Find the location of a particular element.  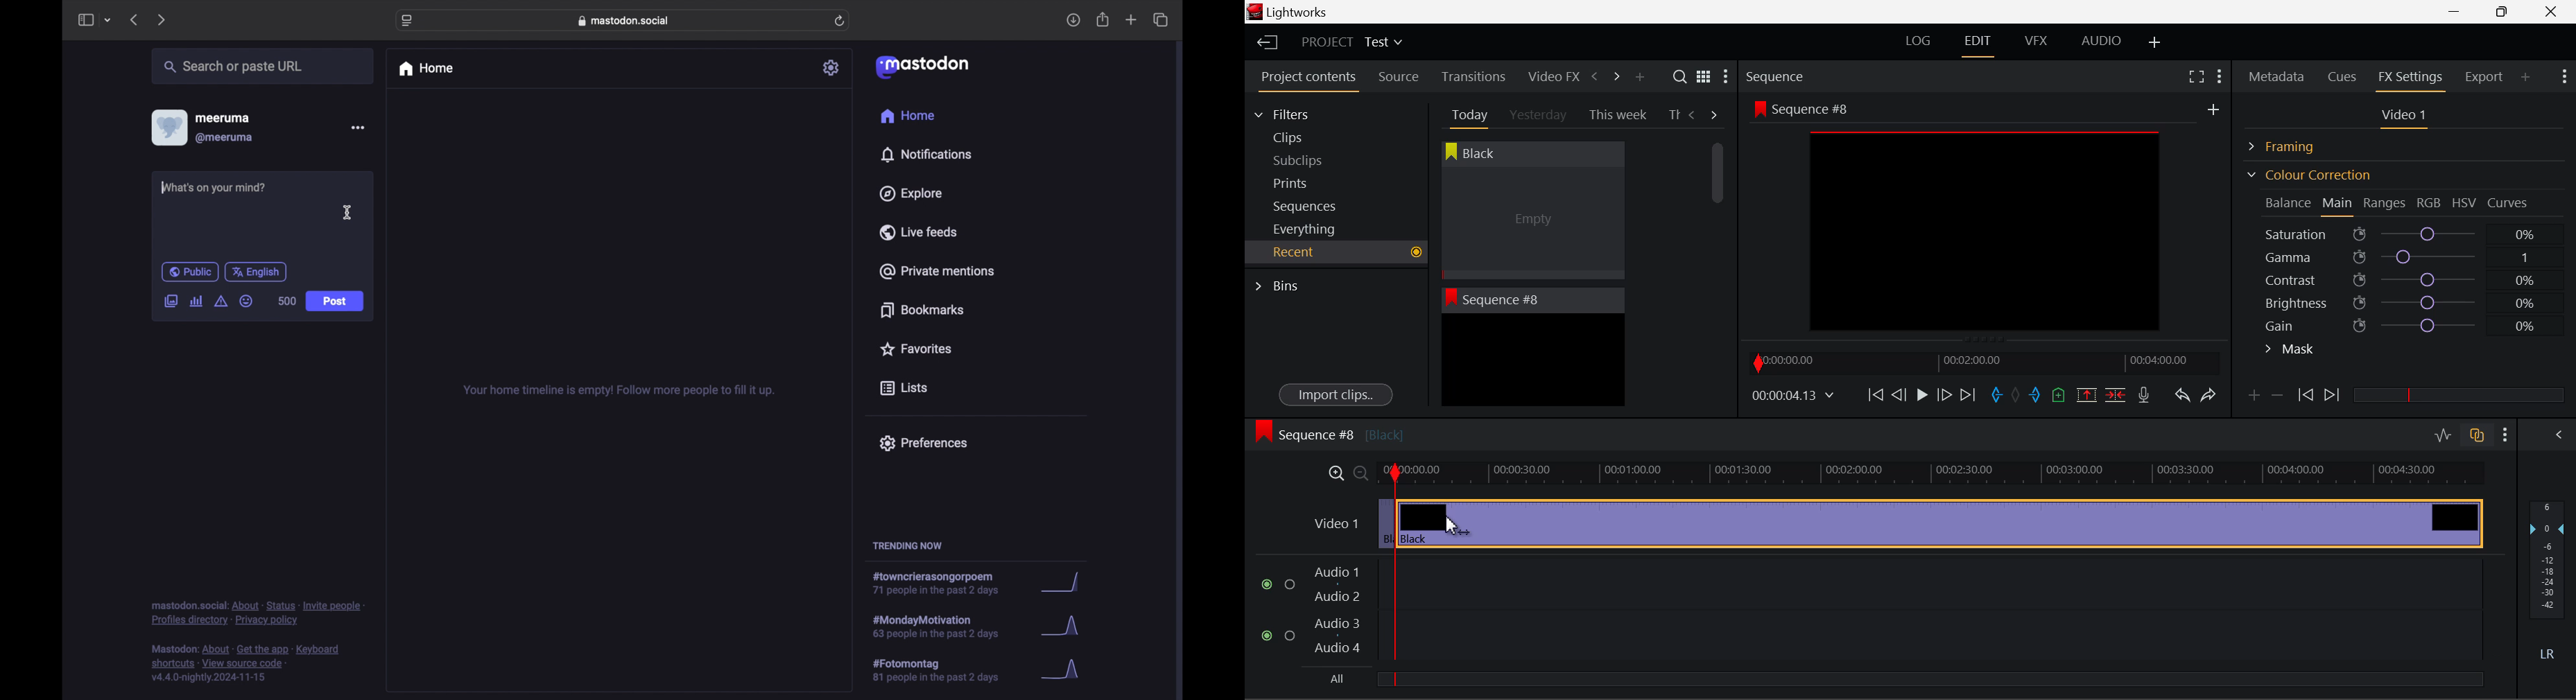

Play is located at coordinates (1920, 396).